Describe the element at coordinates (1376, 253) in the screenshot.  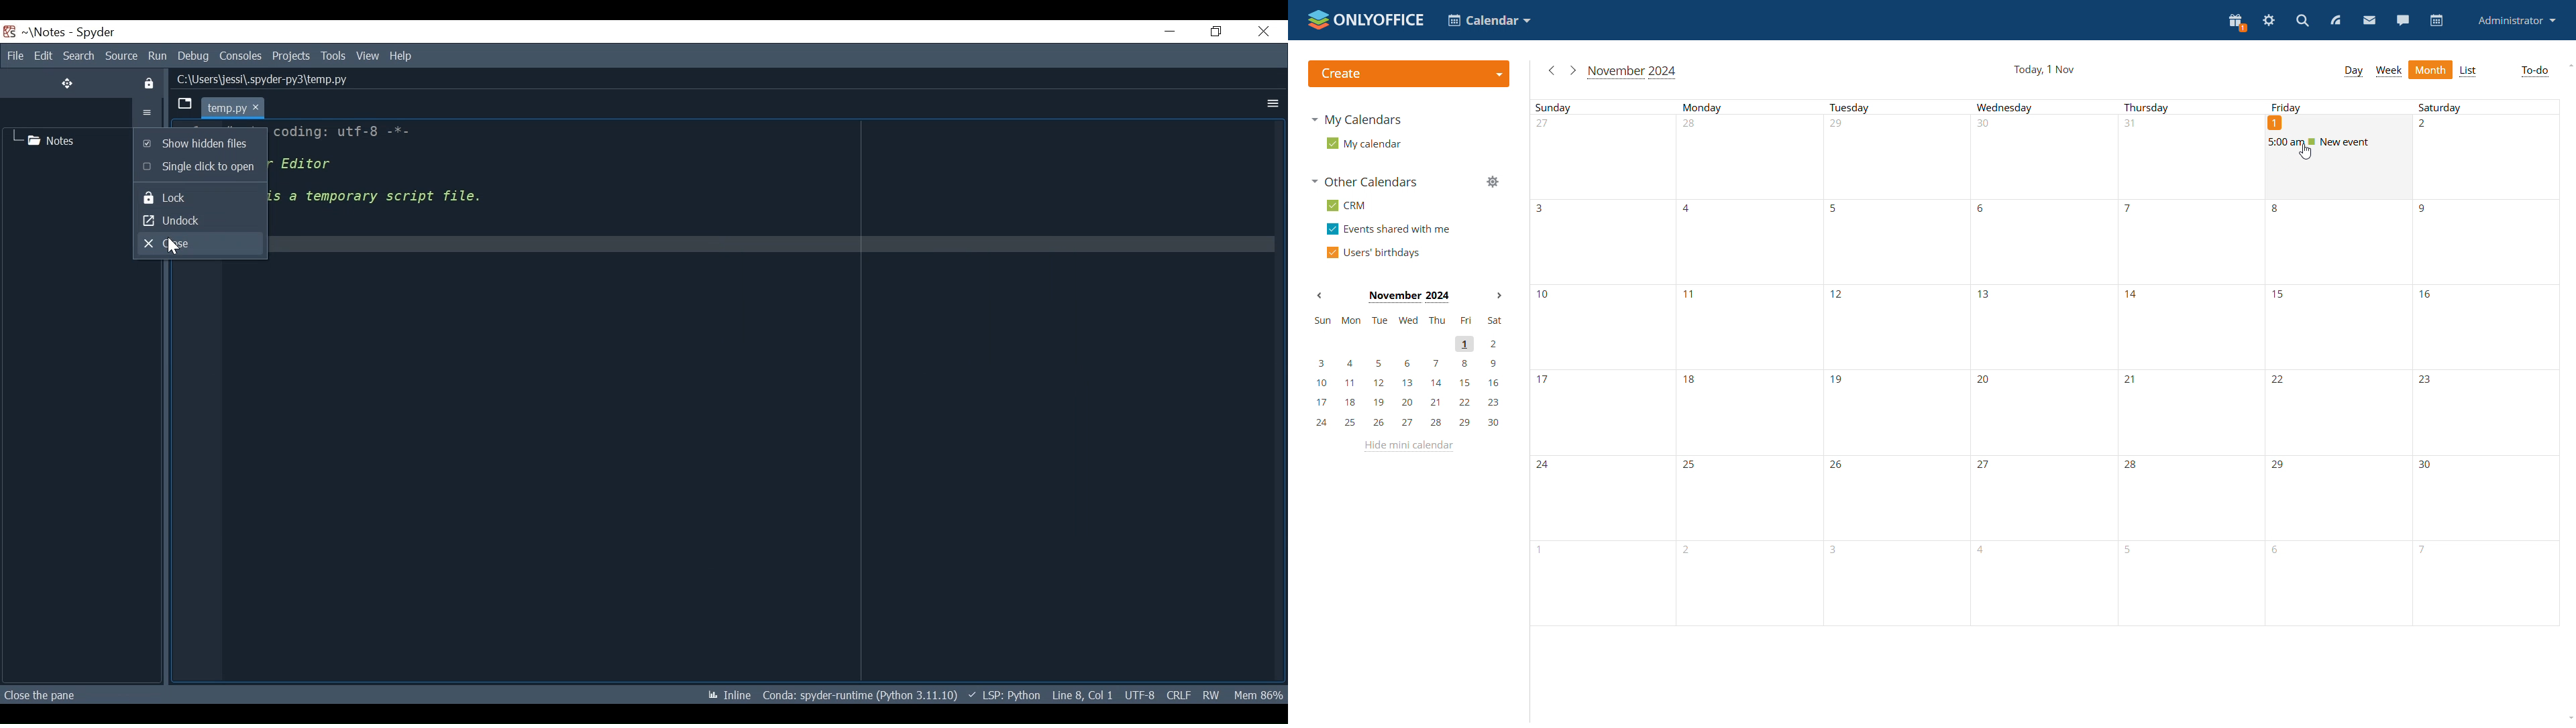
I see `users' birthdays` at that location.